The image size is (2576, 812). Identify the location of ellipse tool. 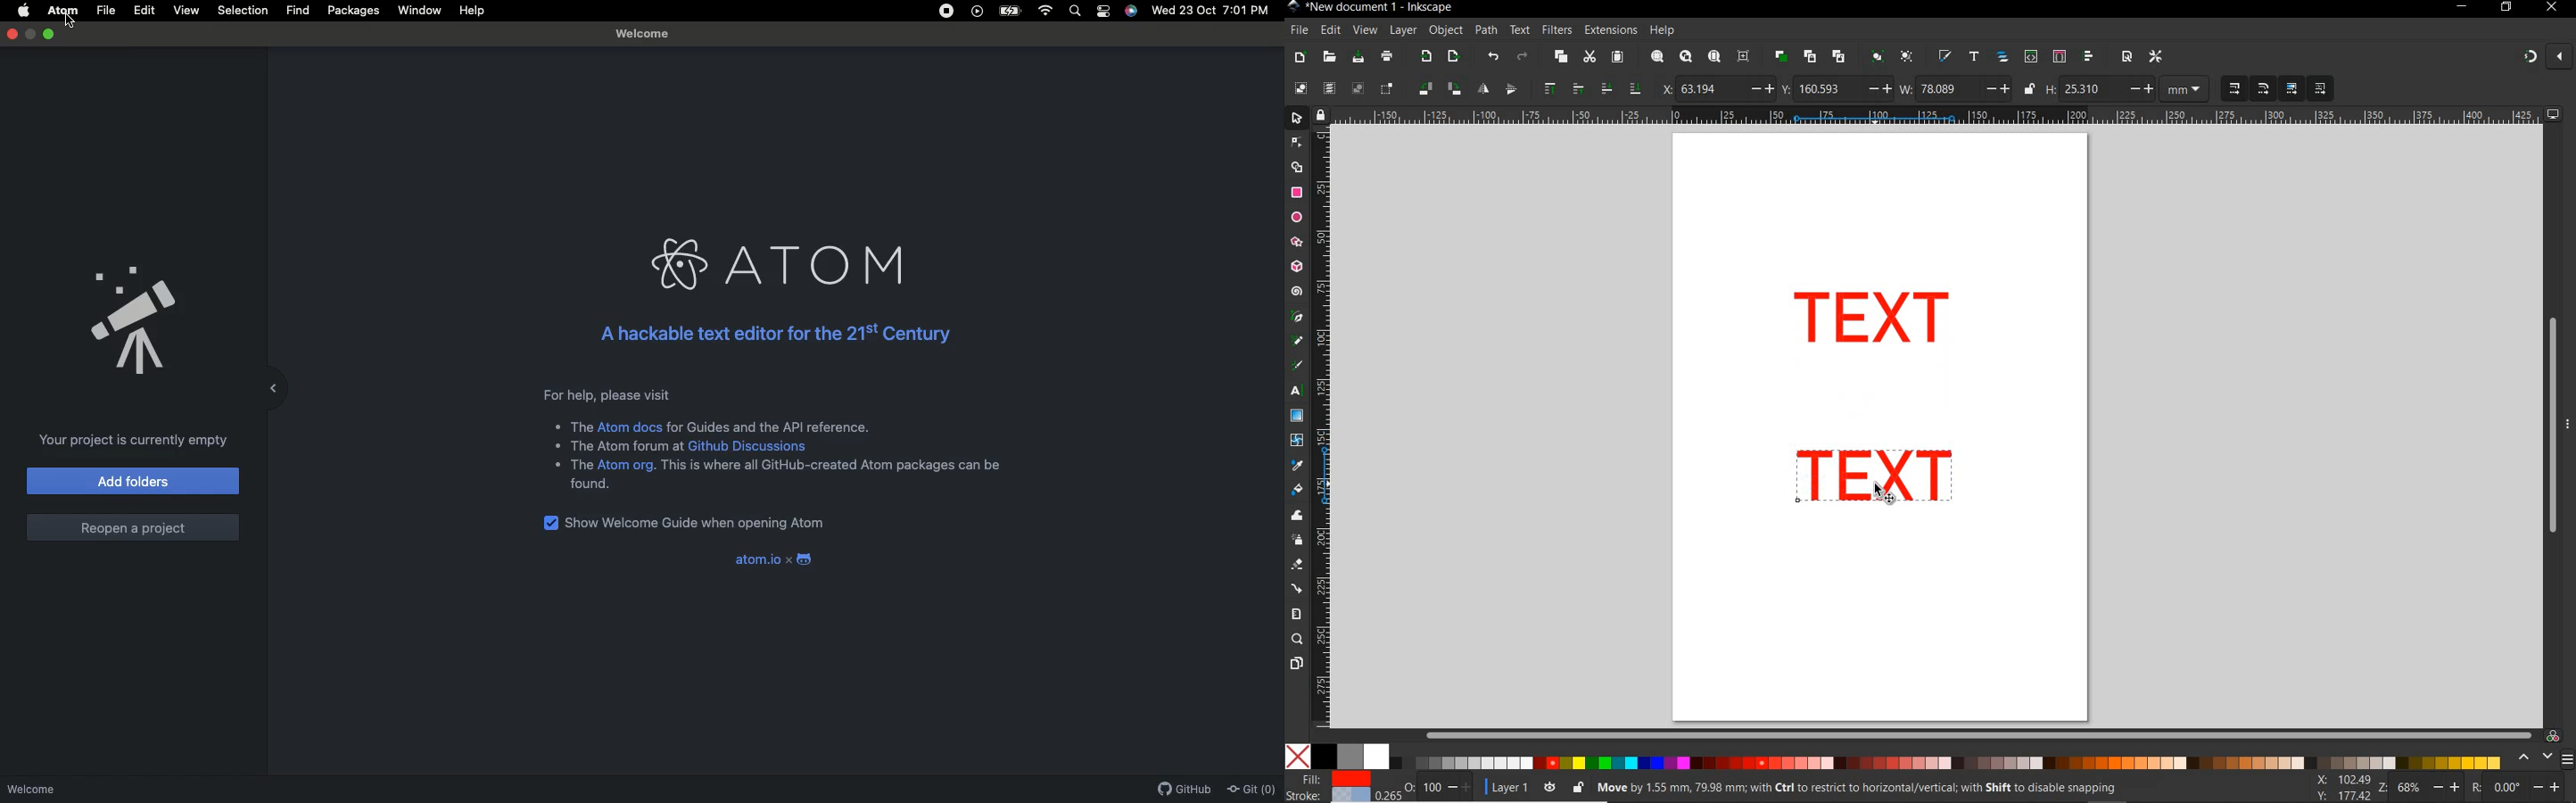
(1296, 217).